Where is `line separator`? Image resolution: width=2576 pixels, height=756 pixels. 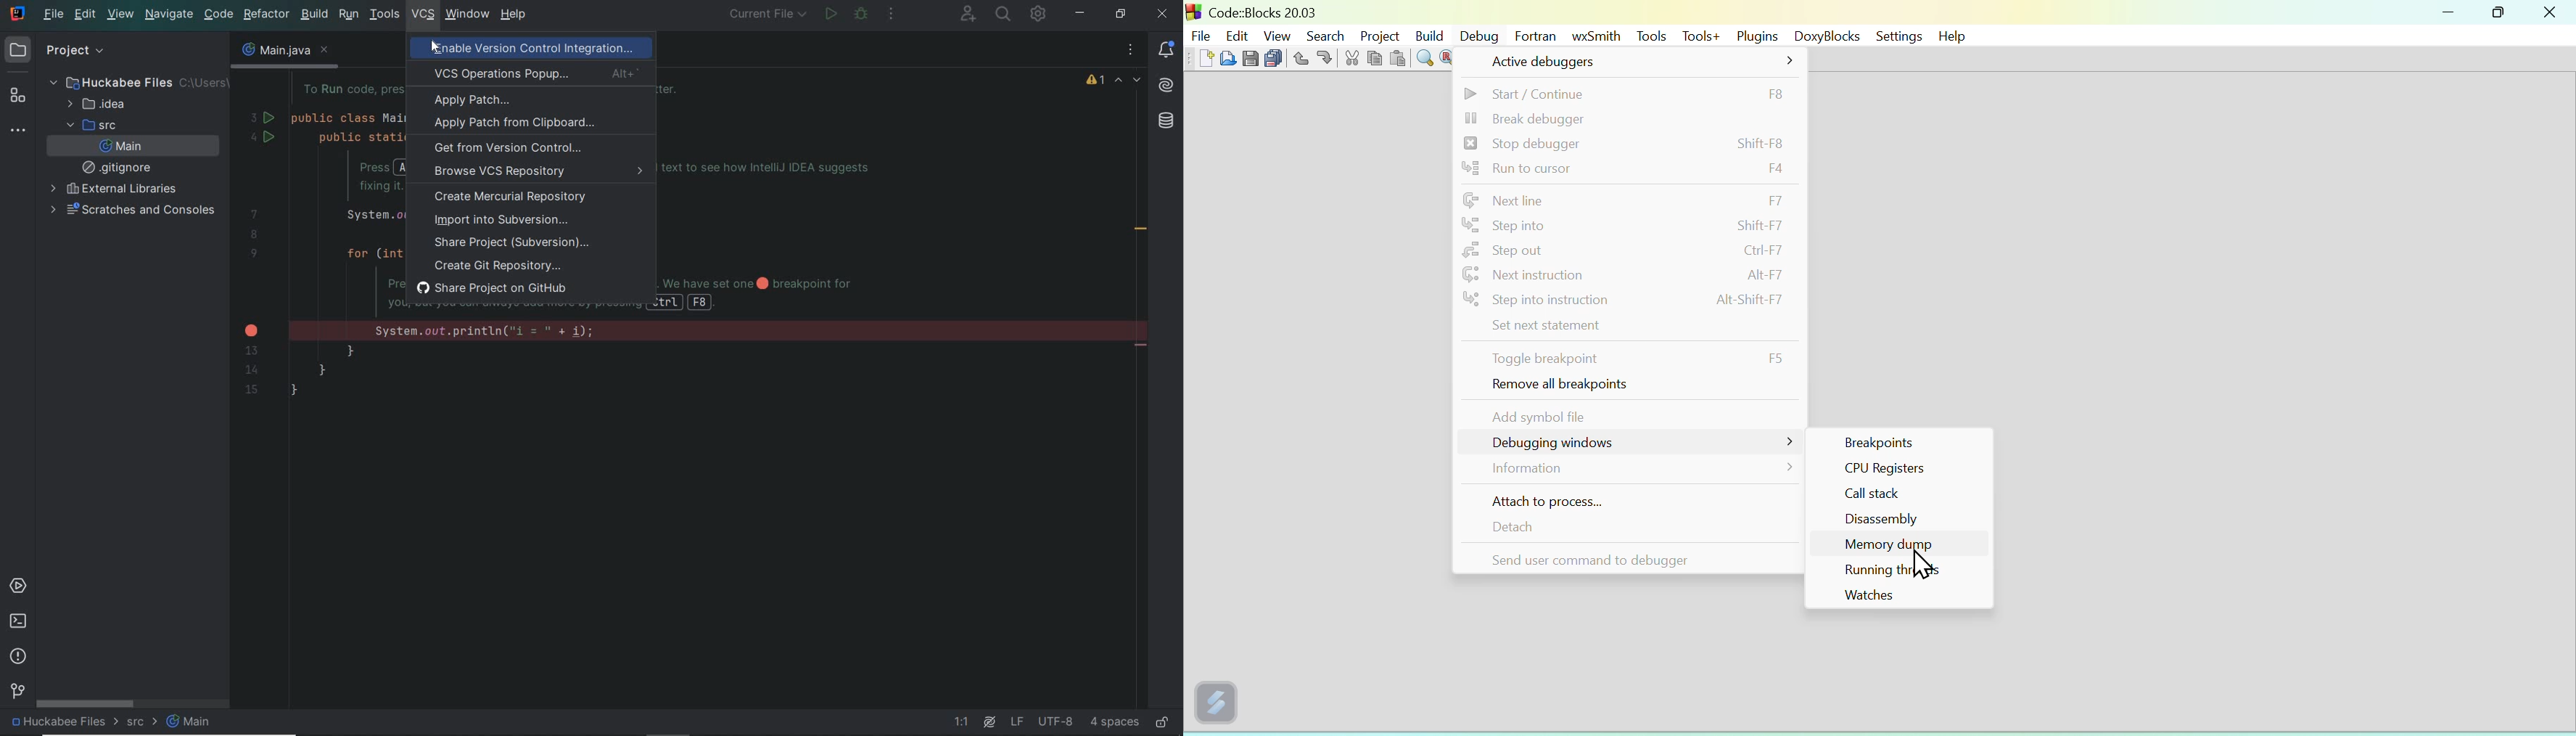 line separator is located at coordinates (1017, 723).